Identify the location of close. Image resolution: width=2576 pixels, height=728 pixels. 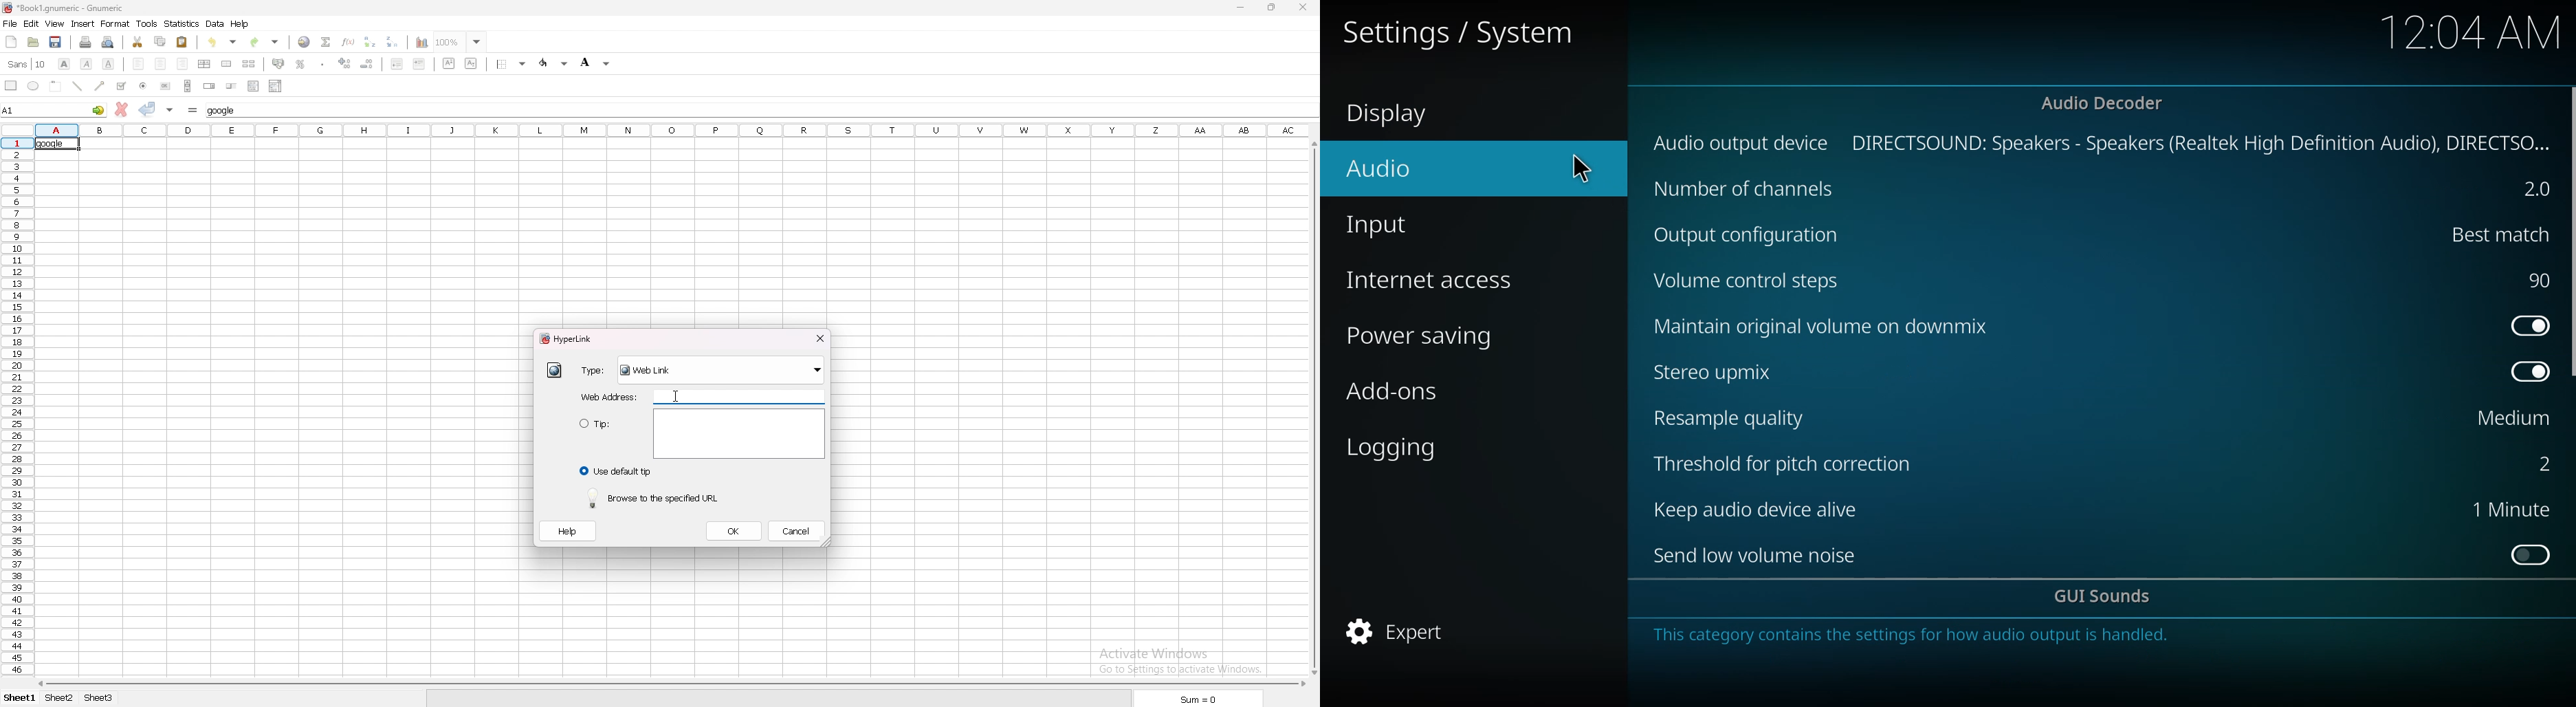
(1303, 8).